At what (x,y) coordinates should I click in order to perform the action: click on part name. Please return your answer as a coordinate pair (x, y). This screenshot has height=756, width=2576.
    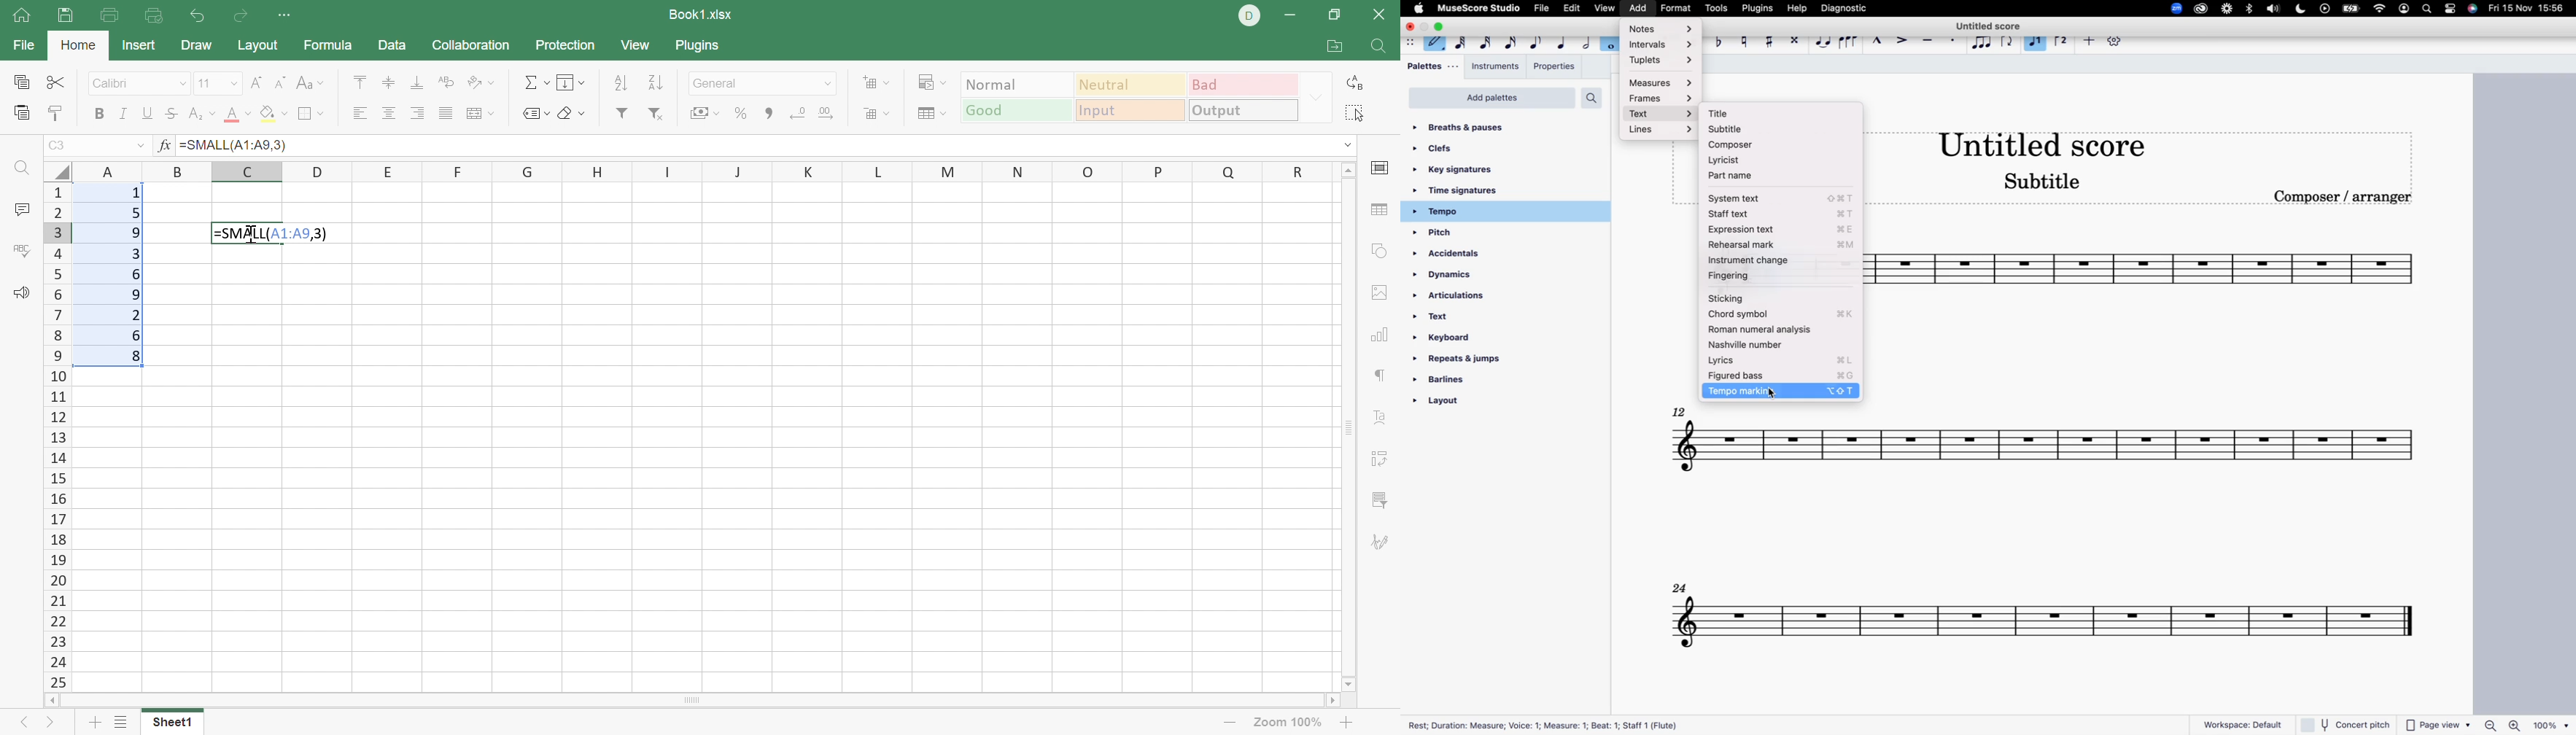
    Looking at the image, I should click on (1749, 178).